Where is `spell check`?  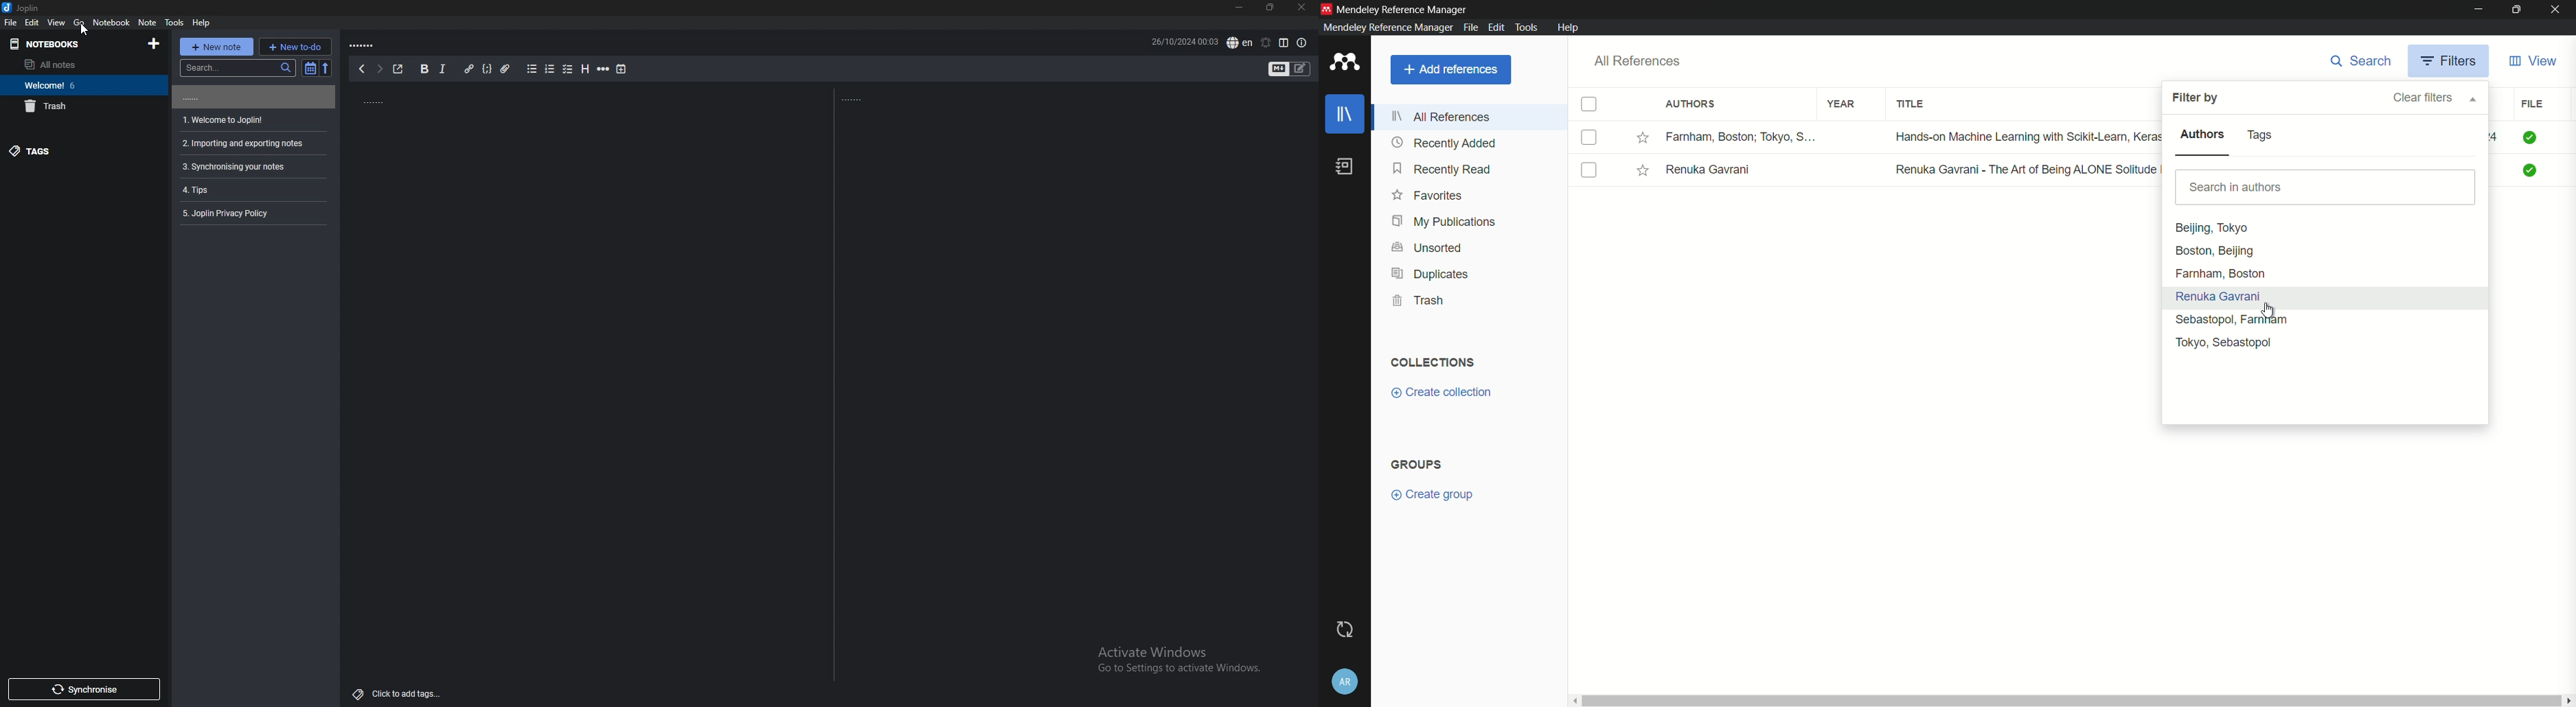
spell check is located at coordinates (1240, 42).